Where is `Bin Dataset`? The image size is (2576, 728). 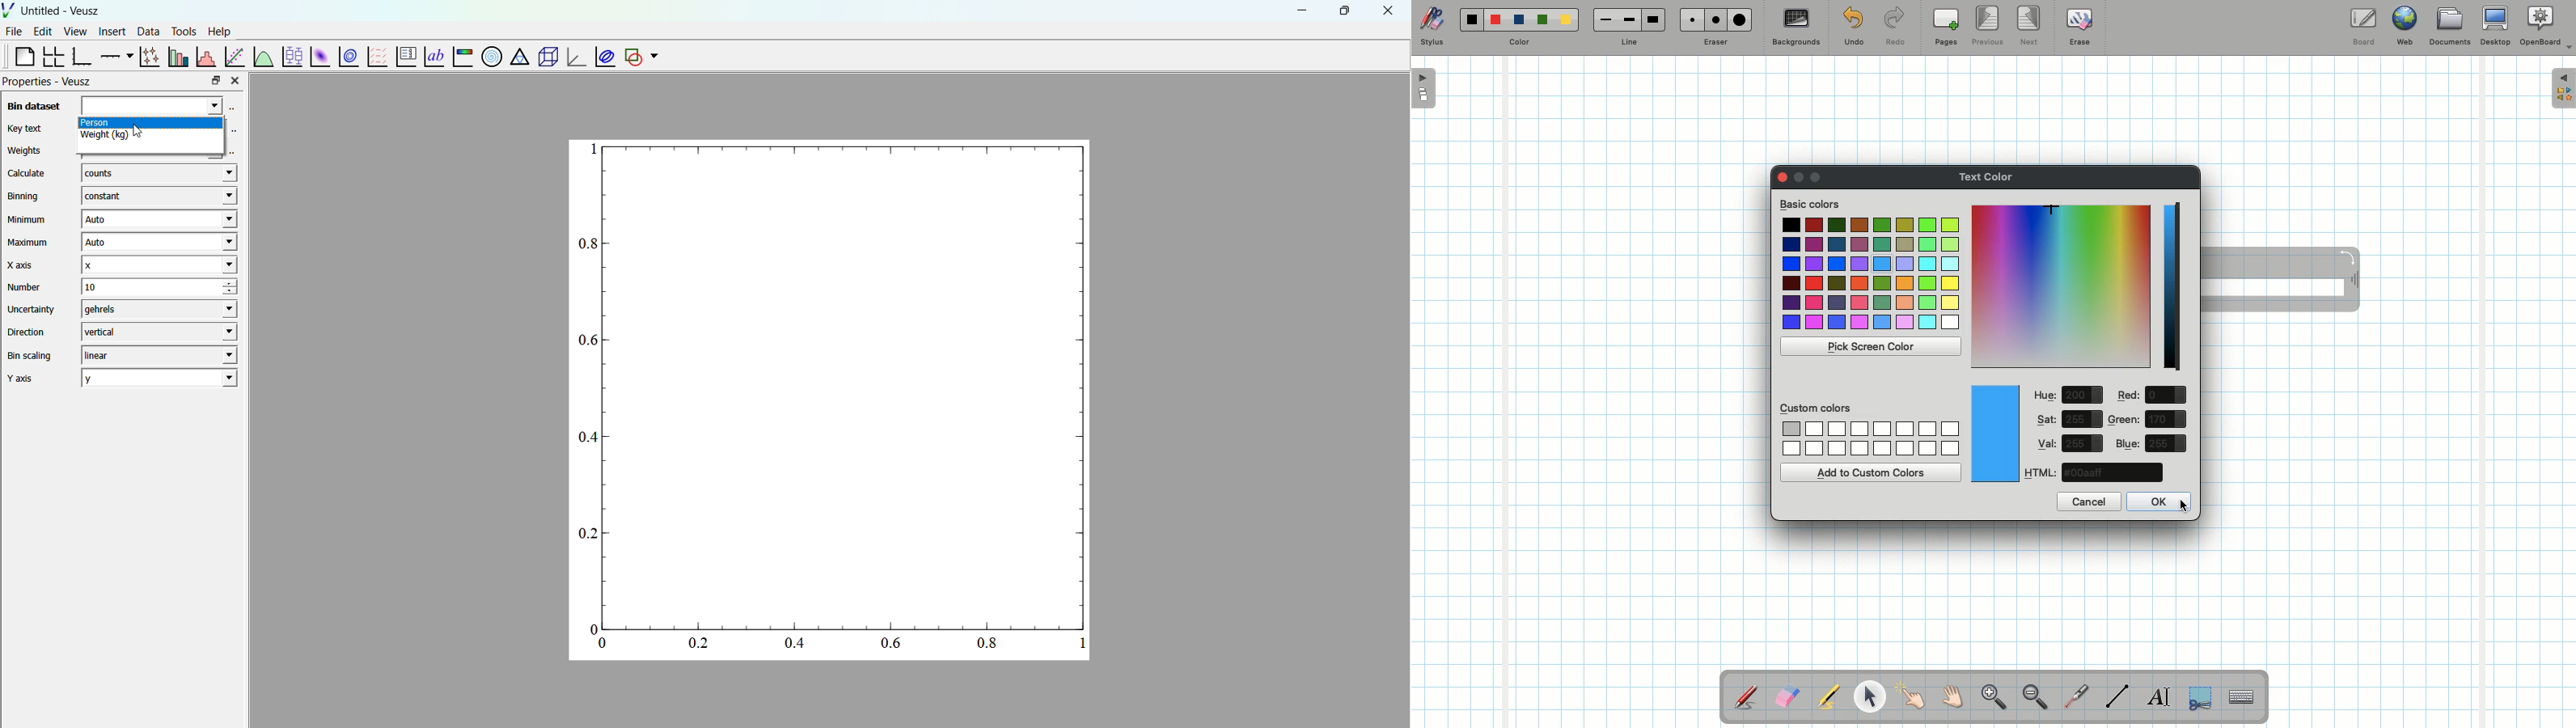 Bin Dataset is located at coordinates (32, 106).